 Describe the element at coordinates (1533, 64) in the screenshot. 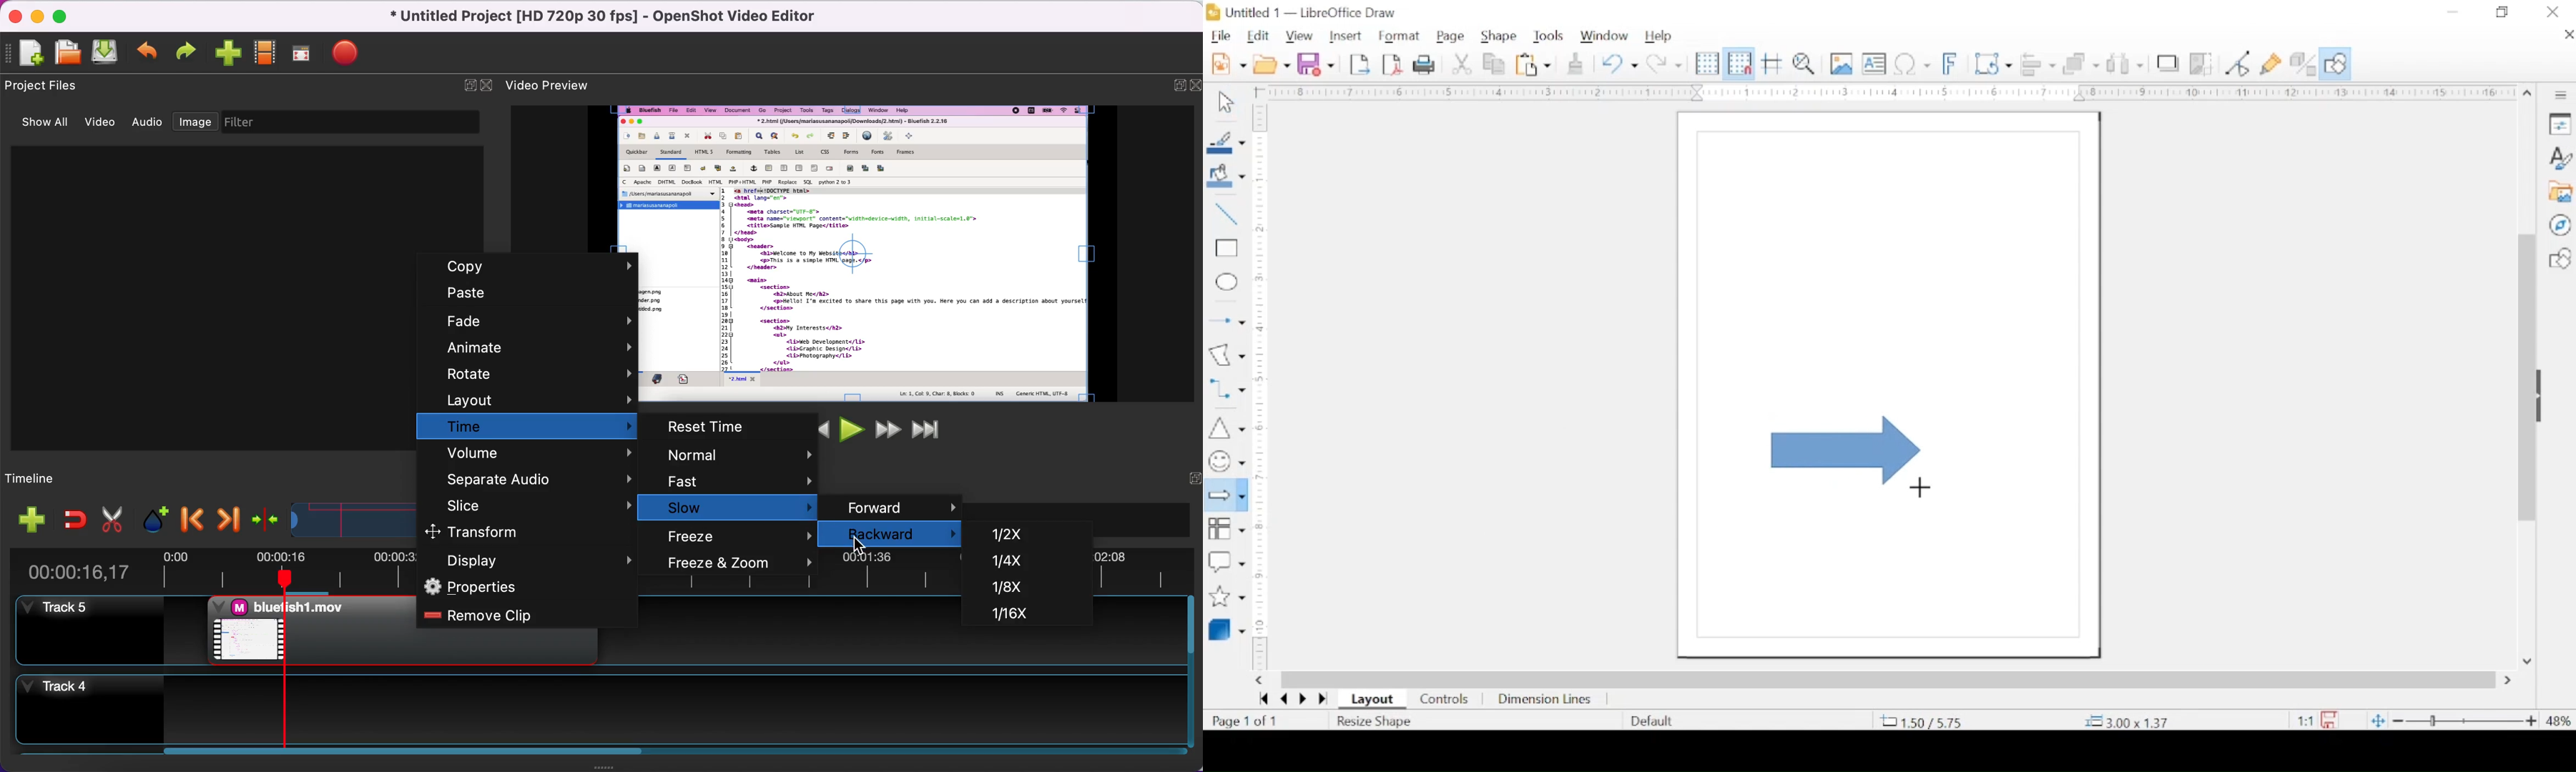

I see `paste` at that location.